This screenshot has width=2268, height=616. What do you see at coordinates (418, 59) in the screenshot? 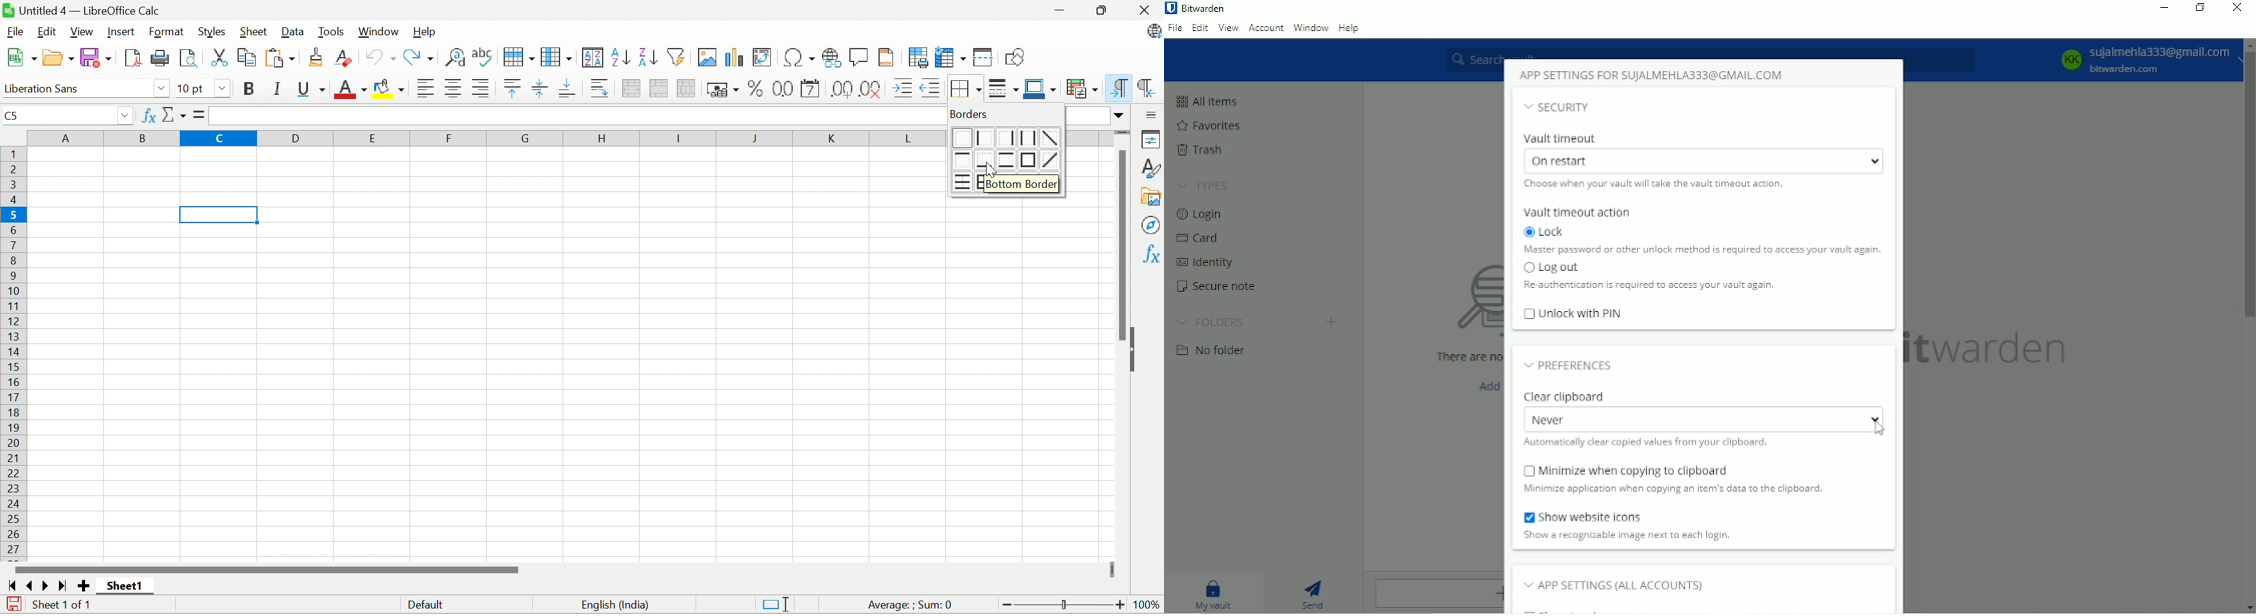
I see `Redo` at bounding box center [418, 59].